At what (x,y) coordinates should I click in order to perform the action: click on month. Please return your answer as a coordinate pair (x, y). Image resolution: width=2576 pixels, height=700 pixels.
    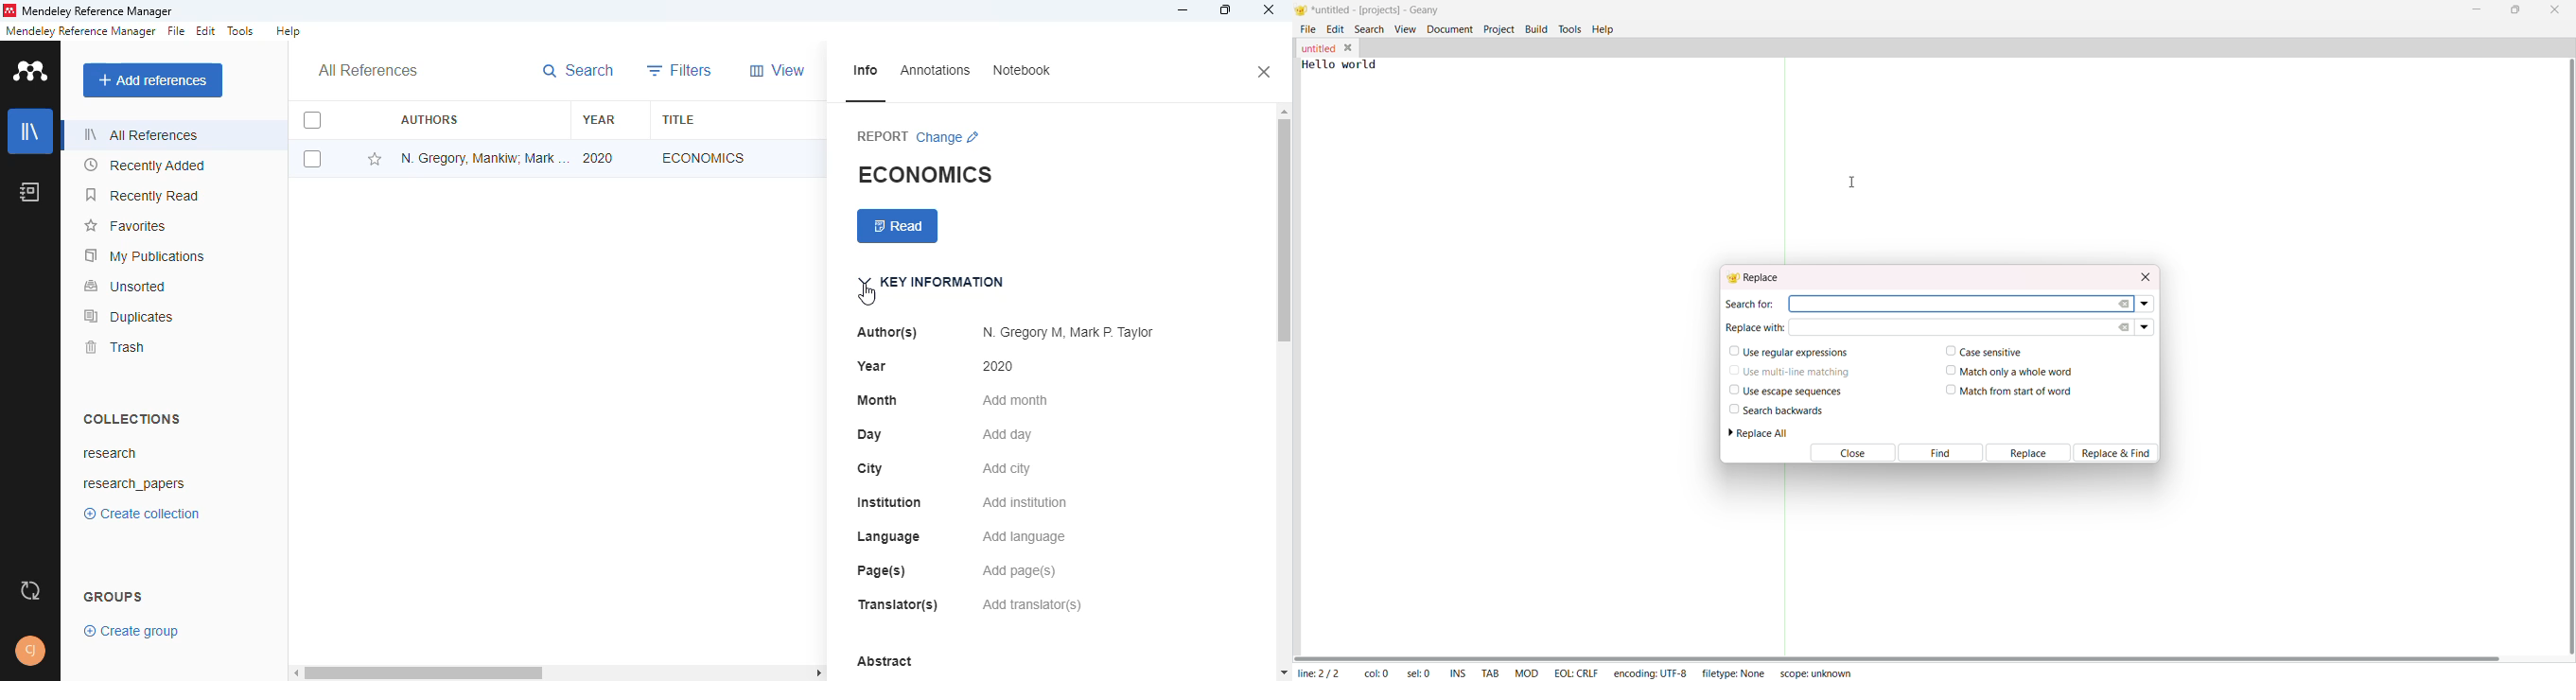
    Looking at the image, I should click on (876, 400).